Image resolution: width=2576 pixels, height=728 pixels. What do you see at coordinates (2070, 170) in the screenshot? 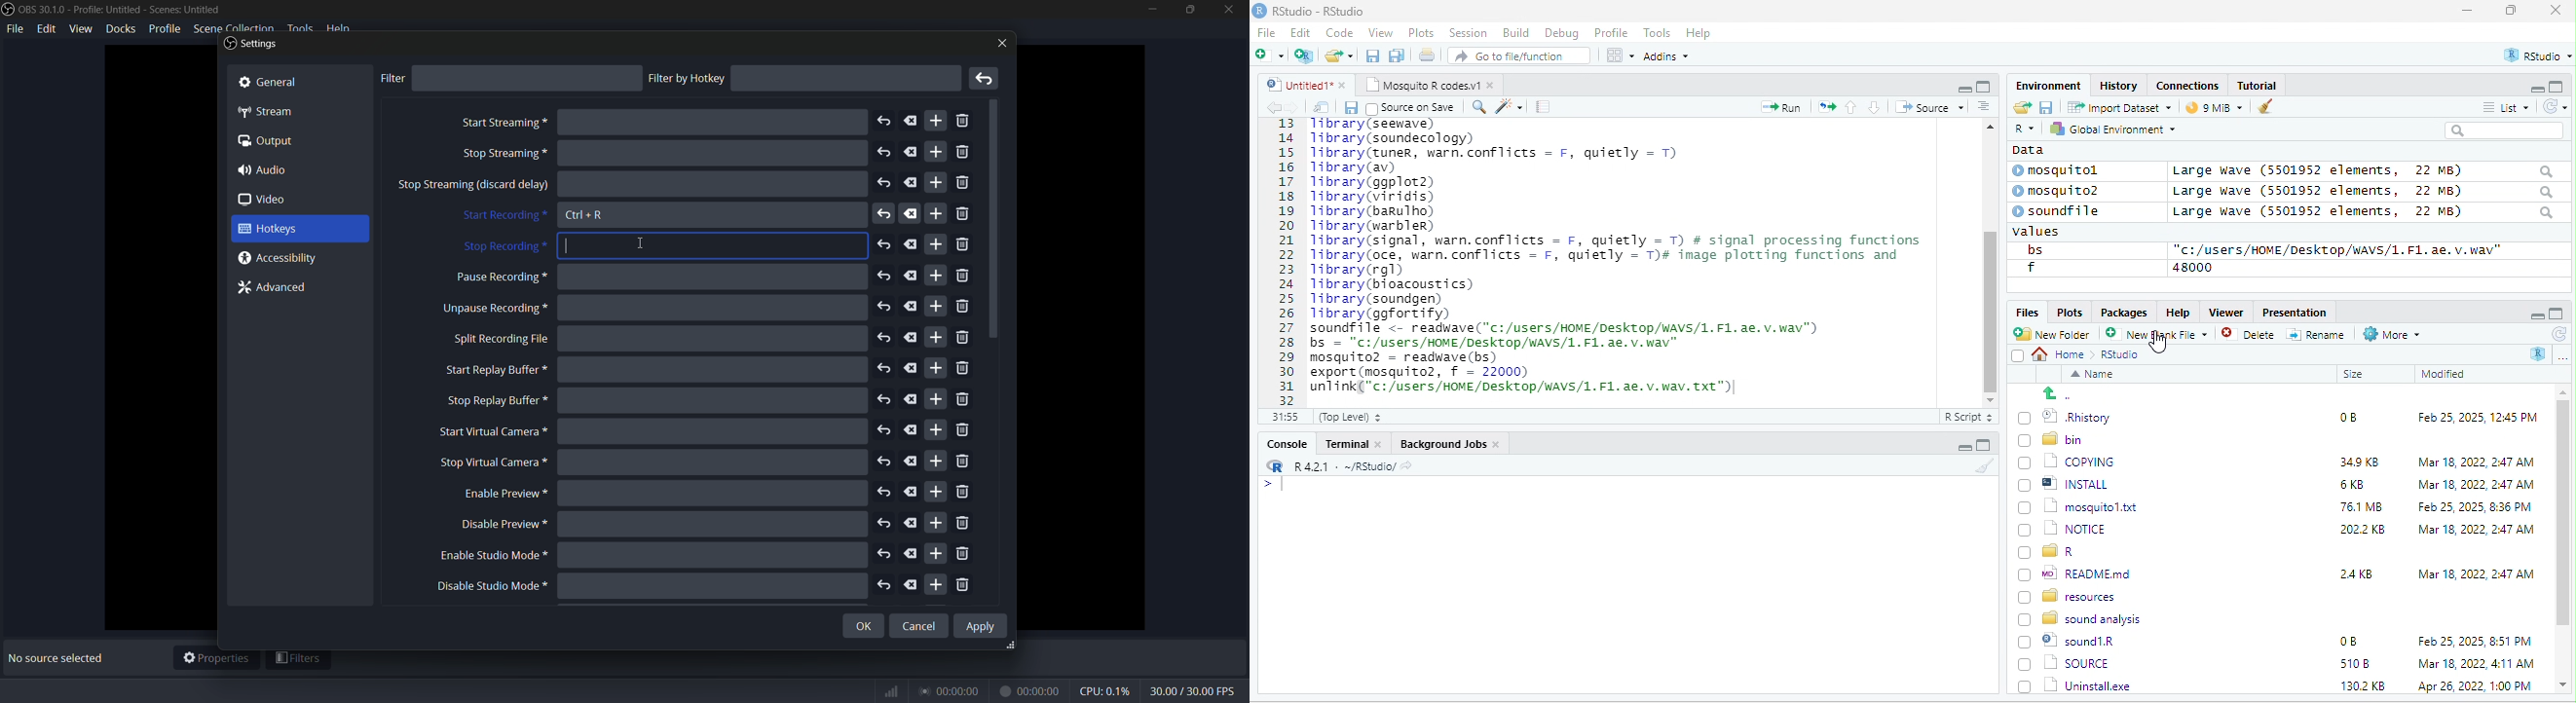
I see `© mosquitol` at bounding box center [2070, 170].